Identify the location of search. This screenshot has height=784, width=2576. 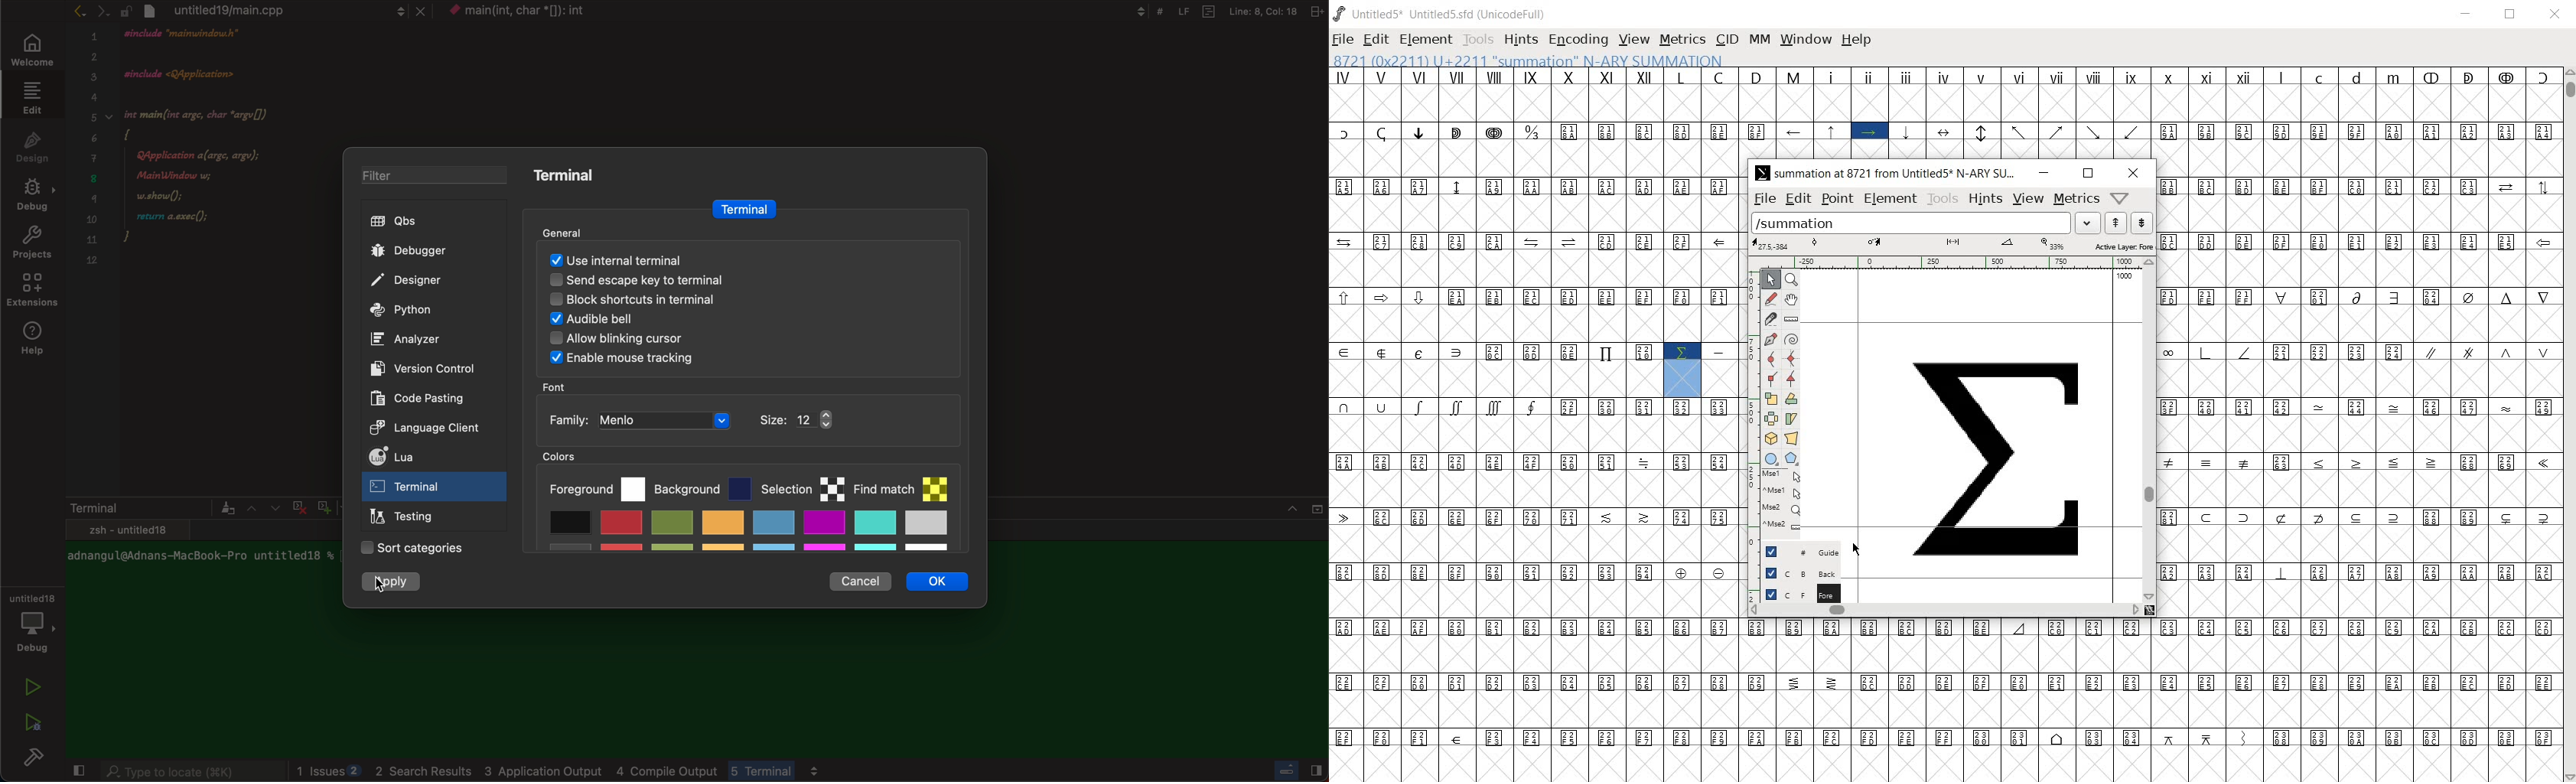
(192, 772).